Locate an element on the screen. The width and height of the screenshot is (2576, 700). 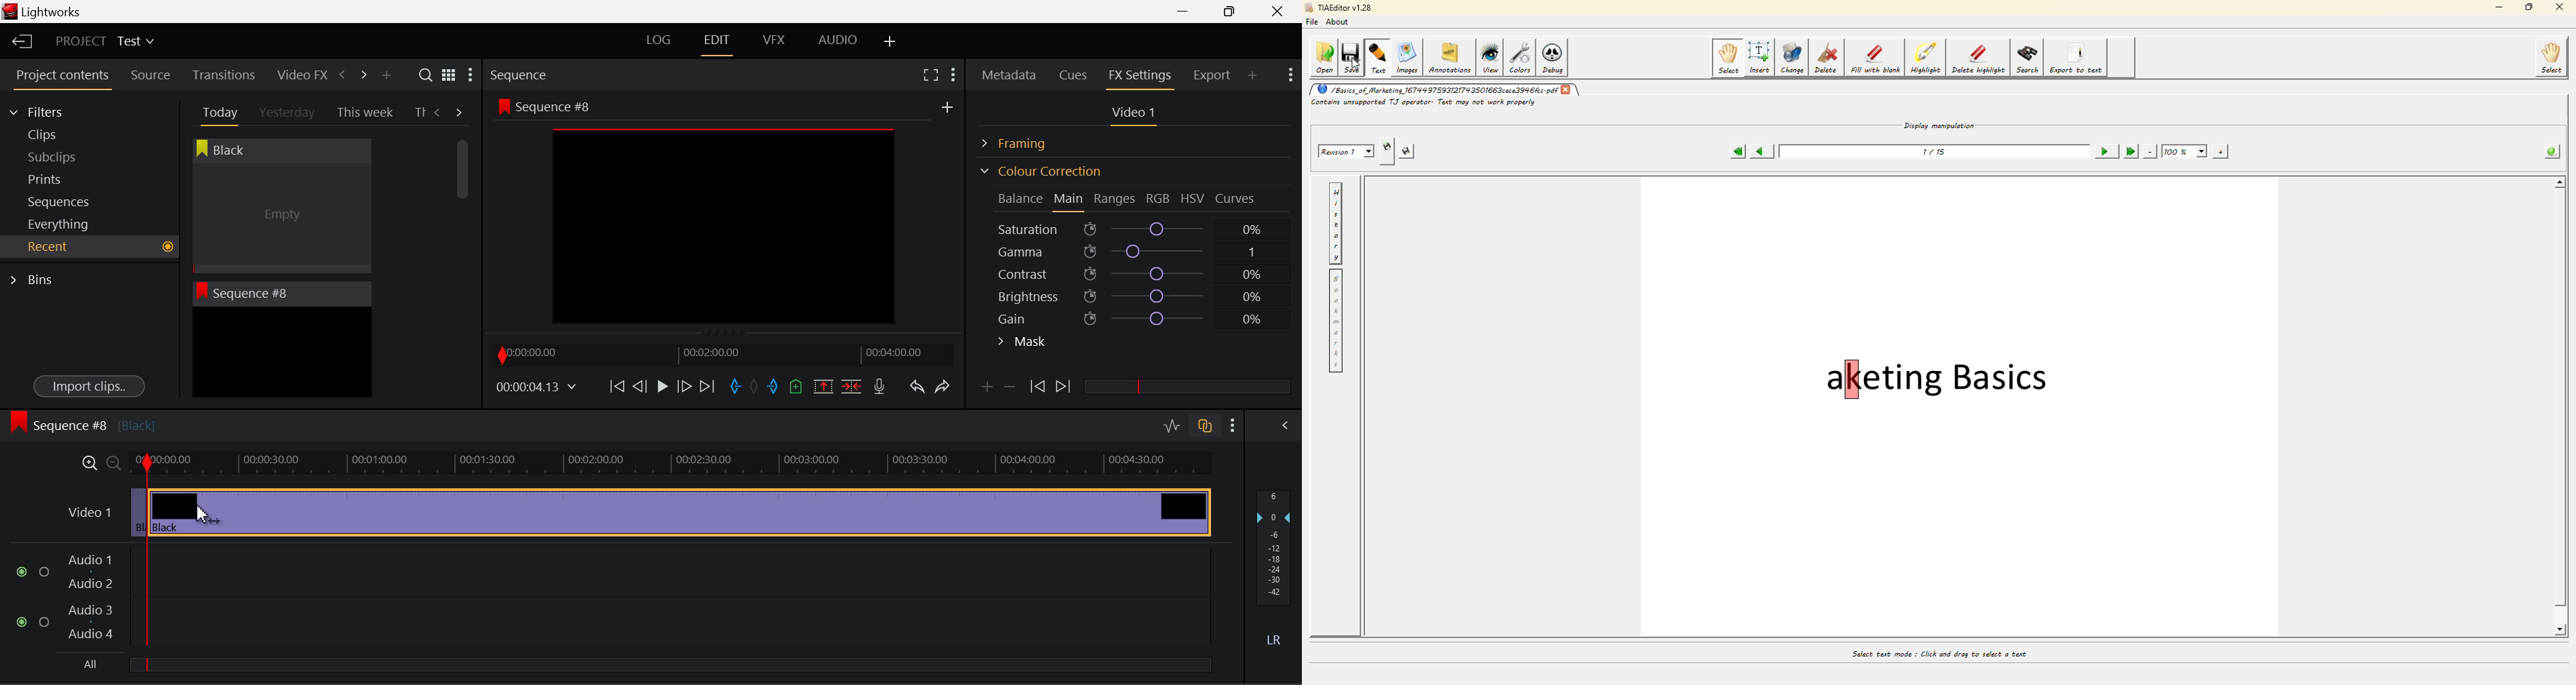
Remove All Marks is located at coordinates (755, 388).